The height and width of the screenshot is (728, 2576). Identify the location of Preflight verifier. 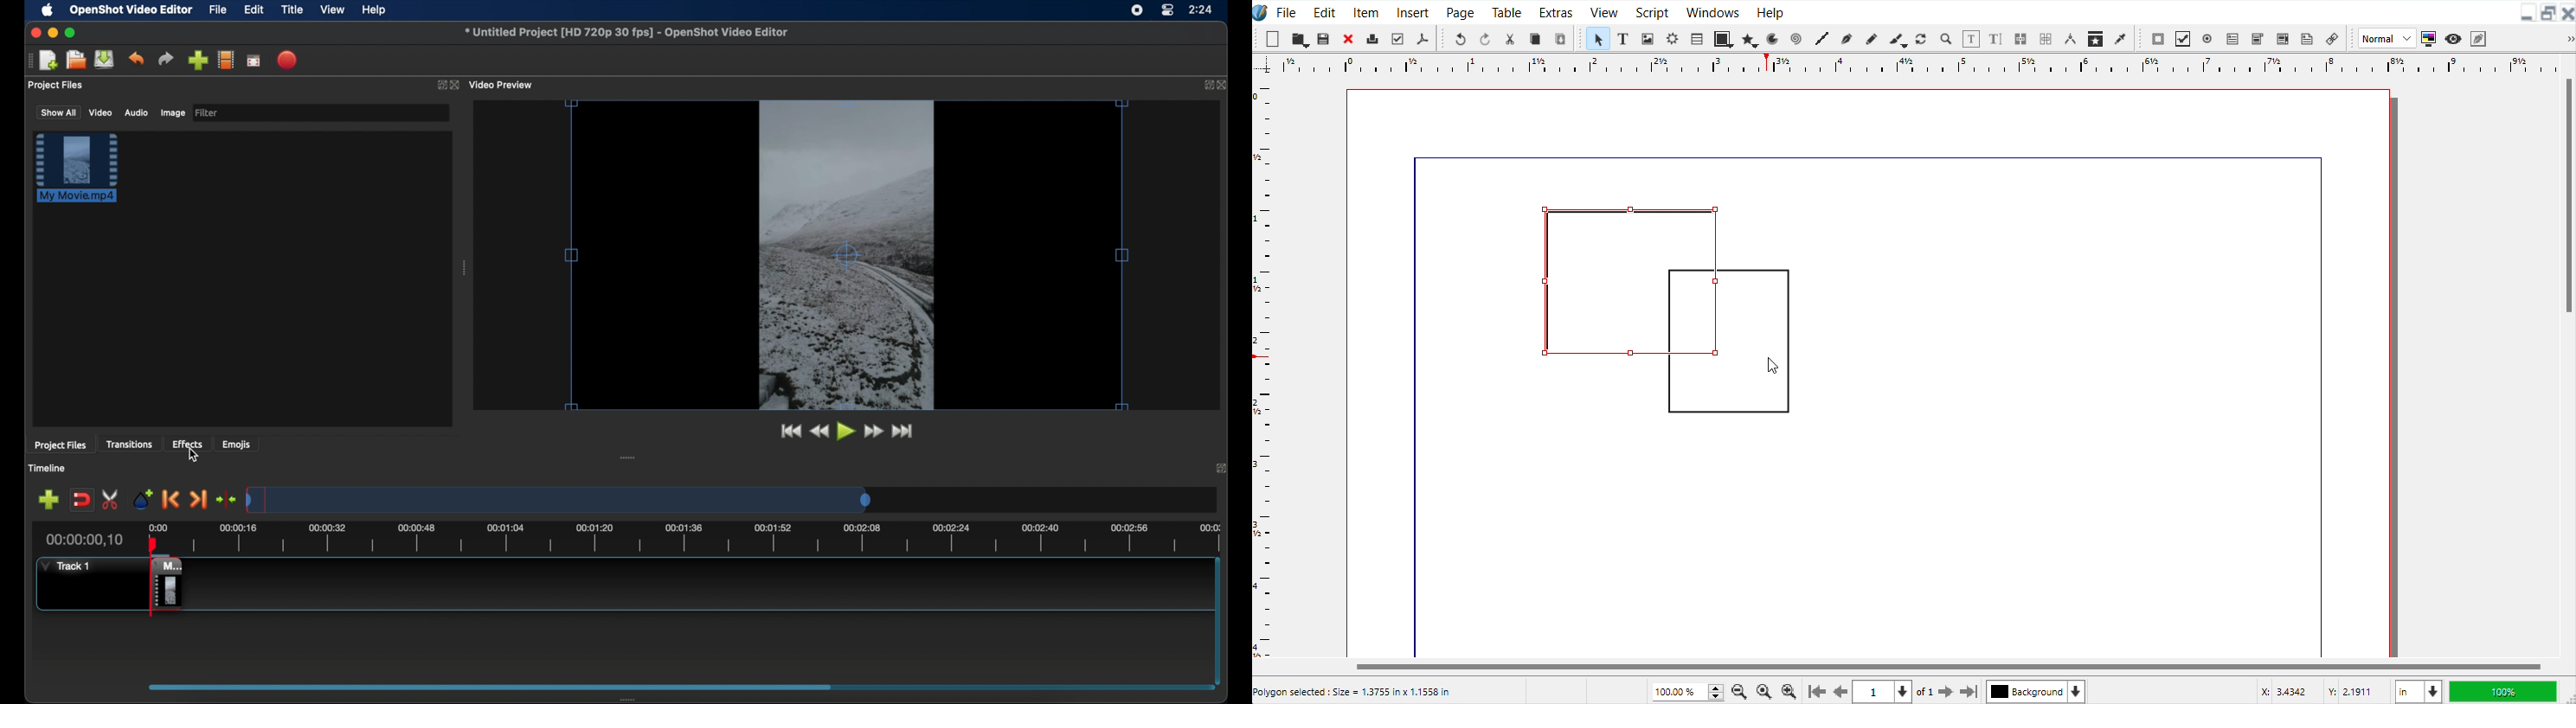
(1398, 37).